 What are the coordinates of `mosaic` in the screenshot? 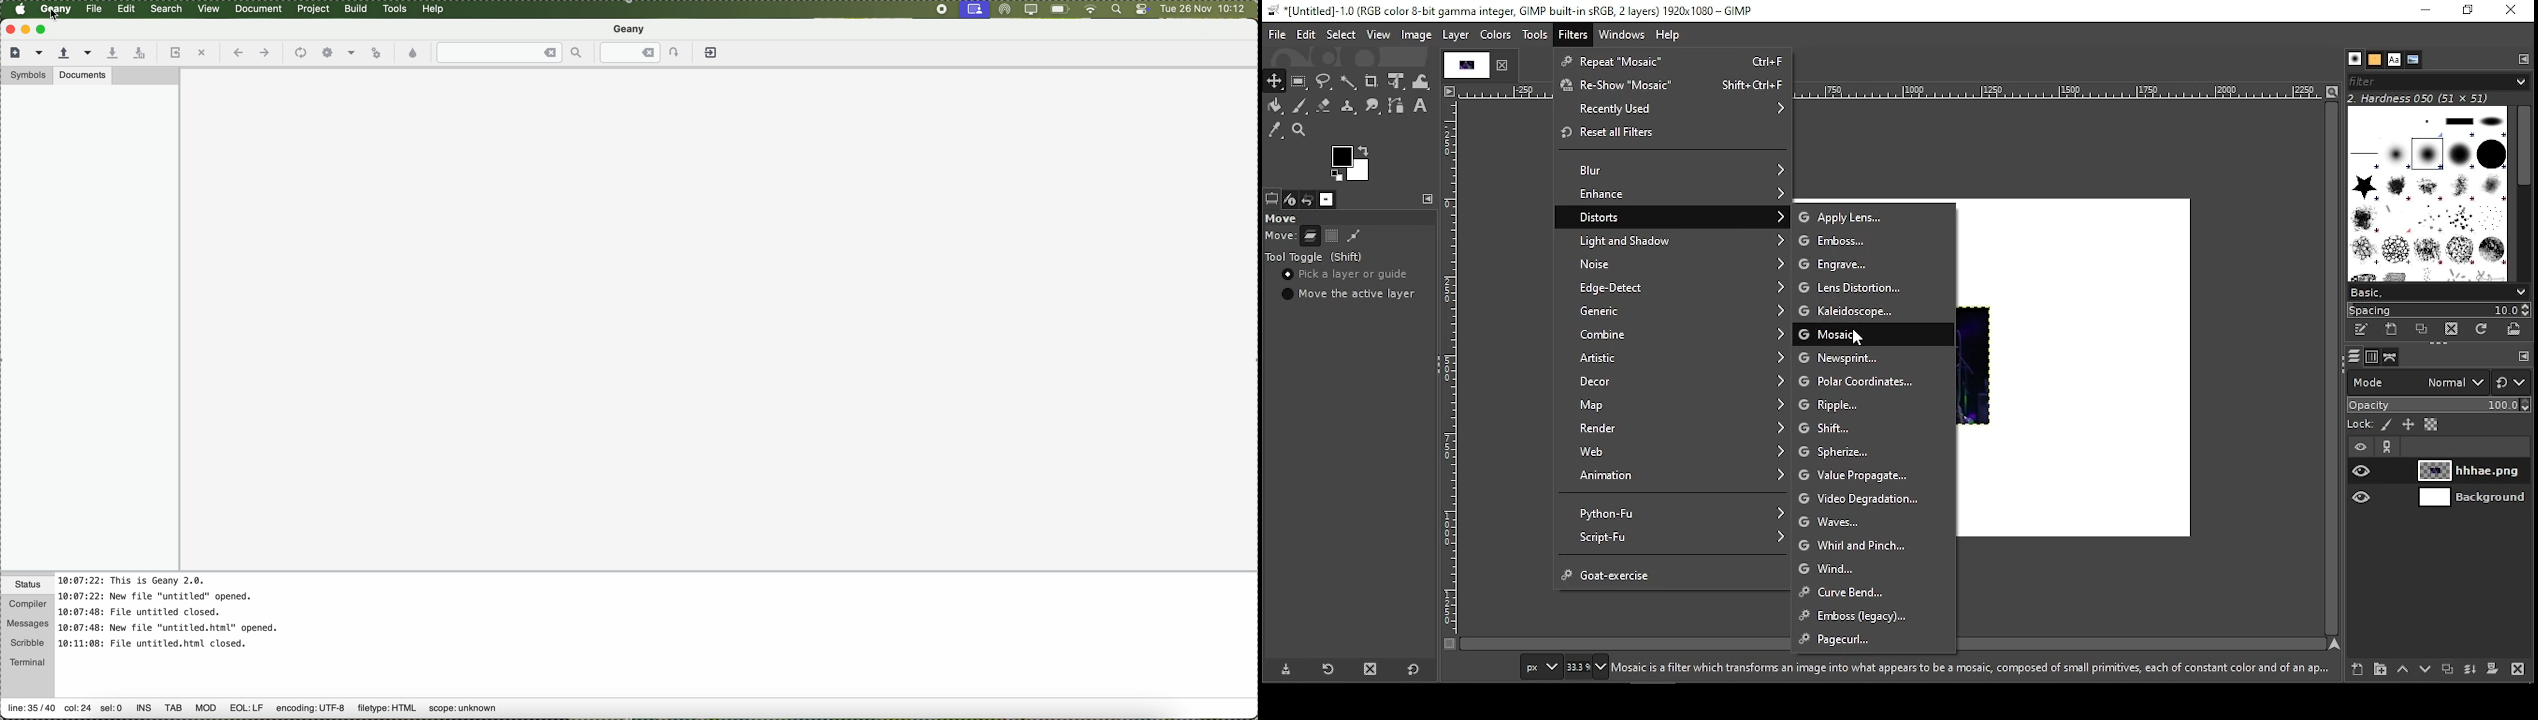 It's located at (1873, 336).